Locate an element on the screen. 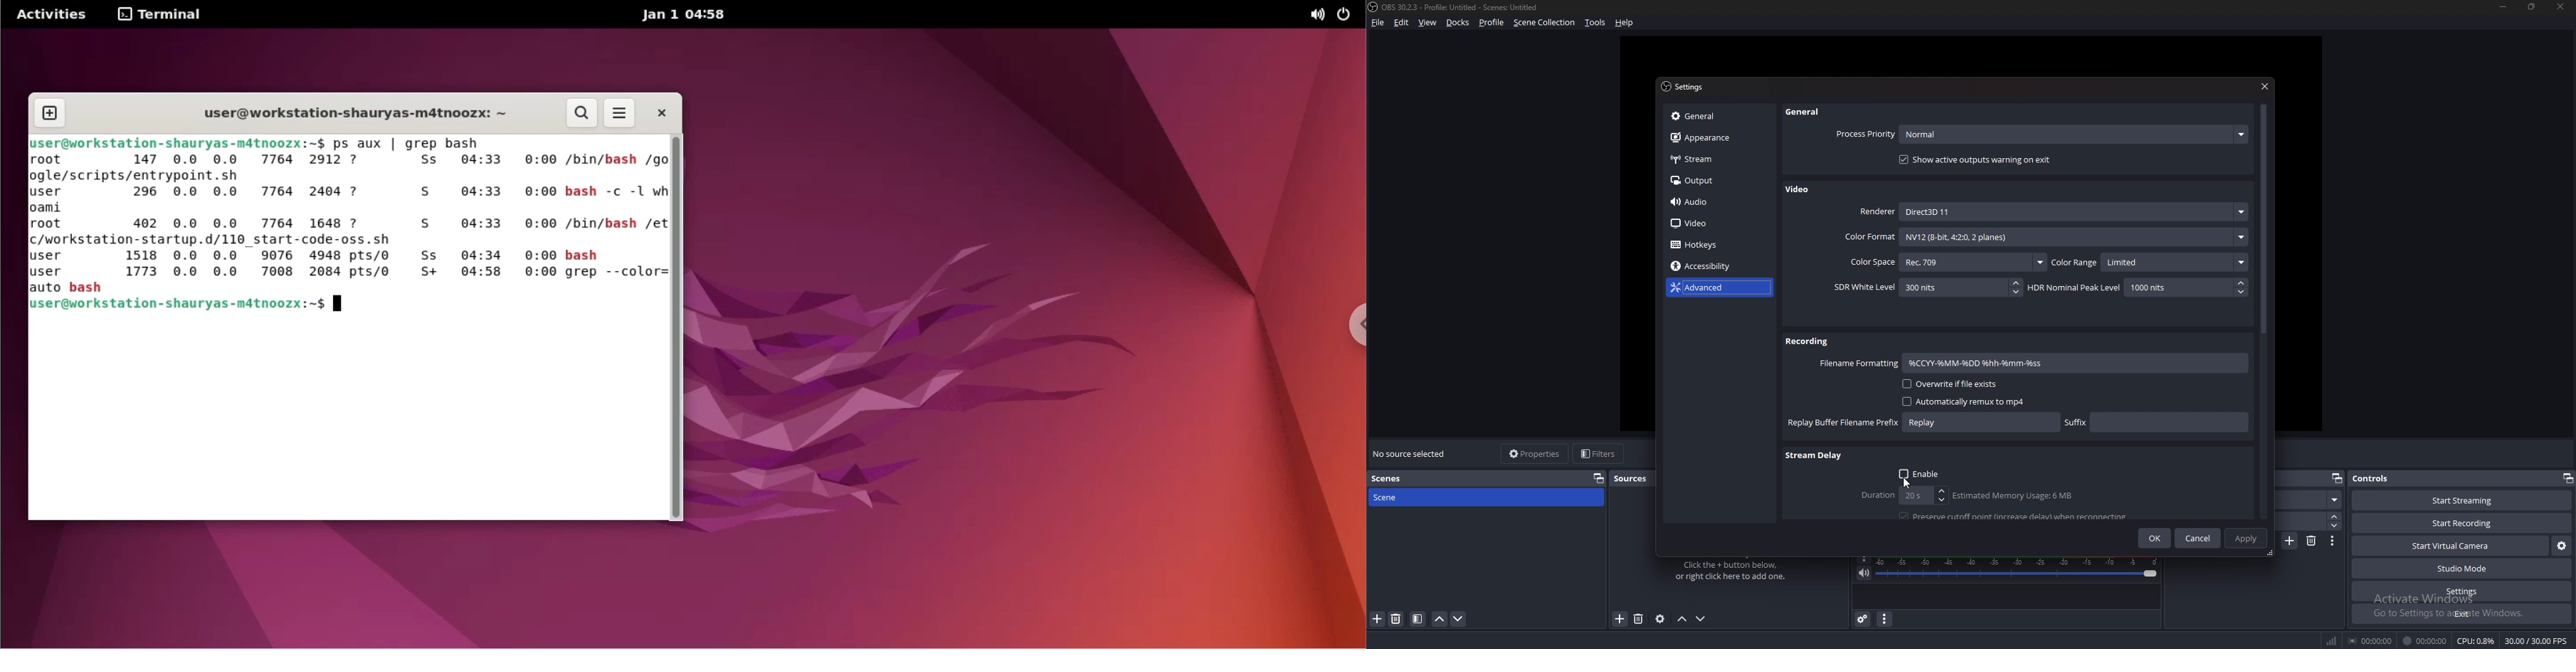 The height and width of the screenshot is (672, 2576). Stream is located at coordinates (1717, 159).